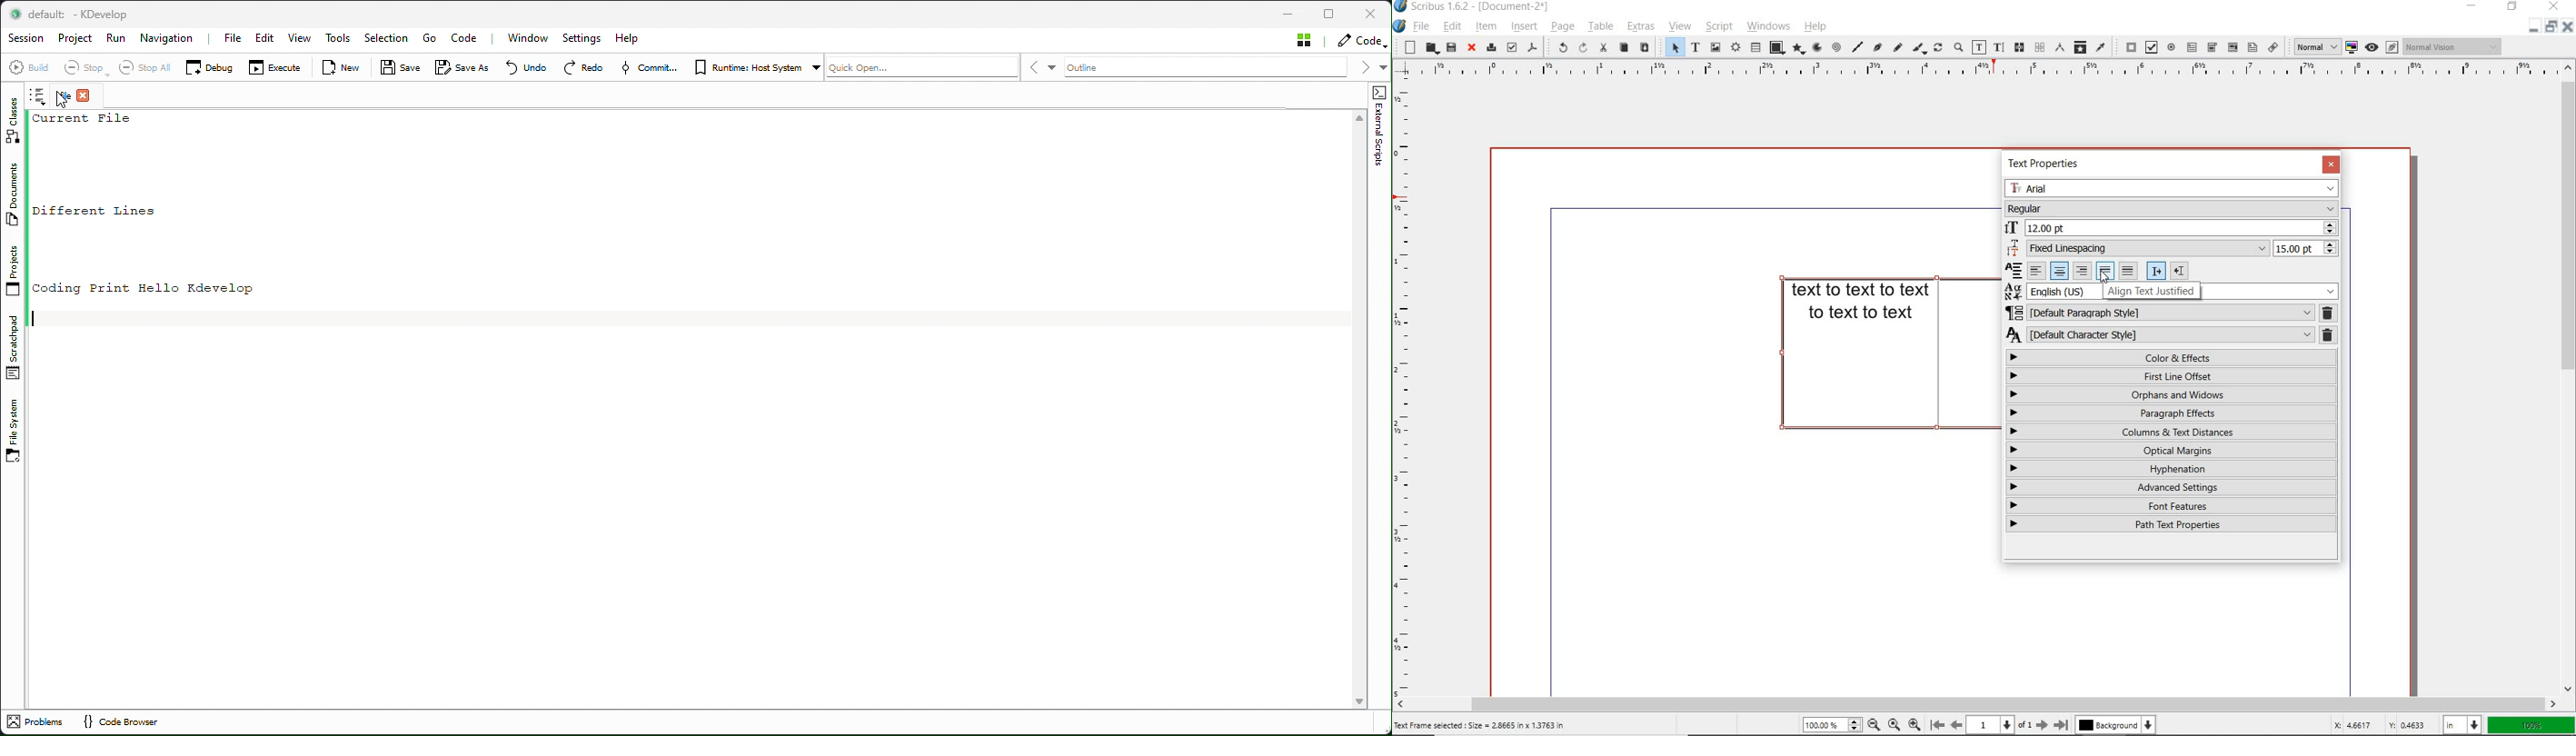 Image resolution: width=2576 pixels, height=756 pixels. What do you see at coordinates (2307, 250) in the screenshot?
I see `15.00 pt` at bounding box center [2307, 250].